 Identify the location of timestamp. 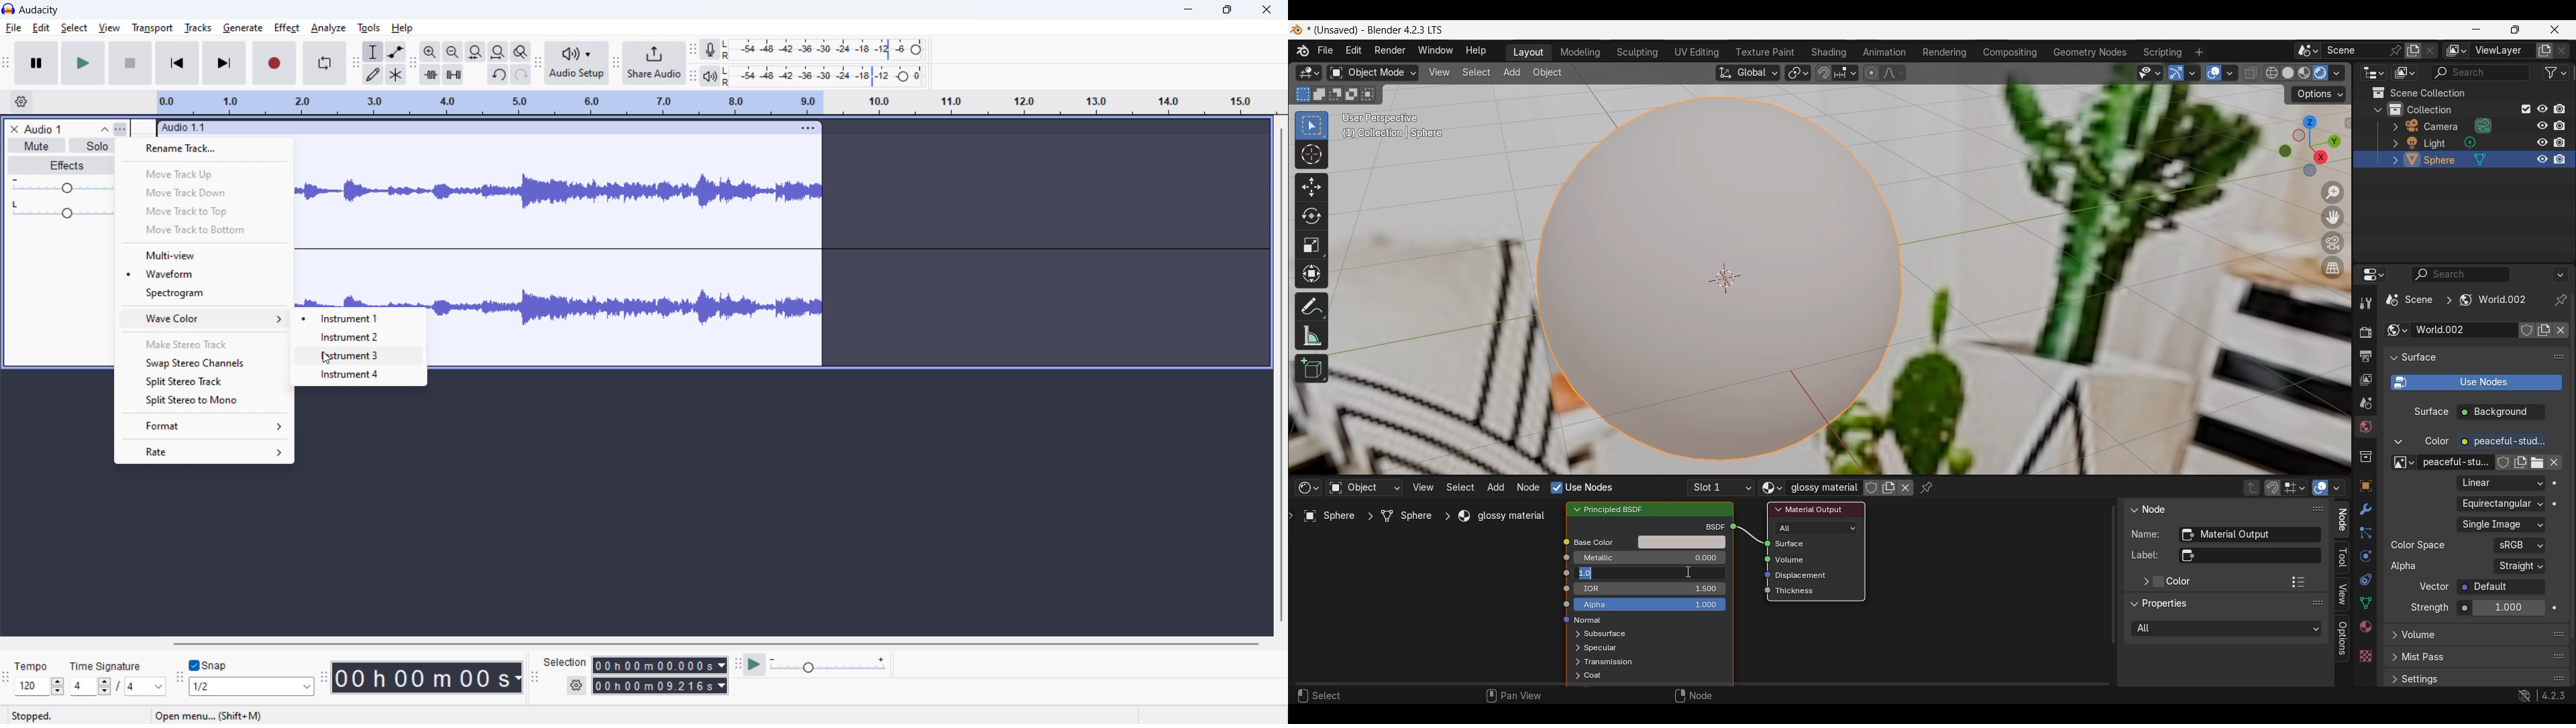
(427, 677).